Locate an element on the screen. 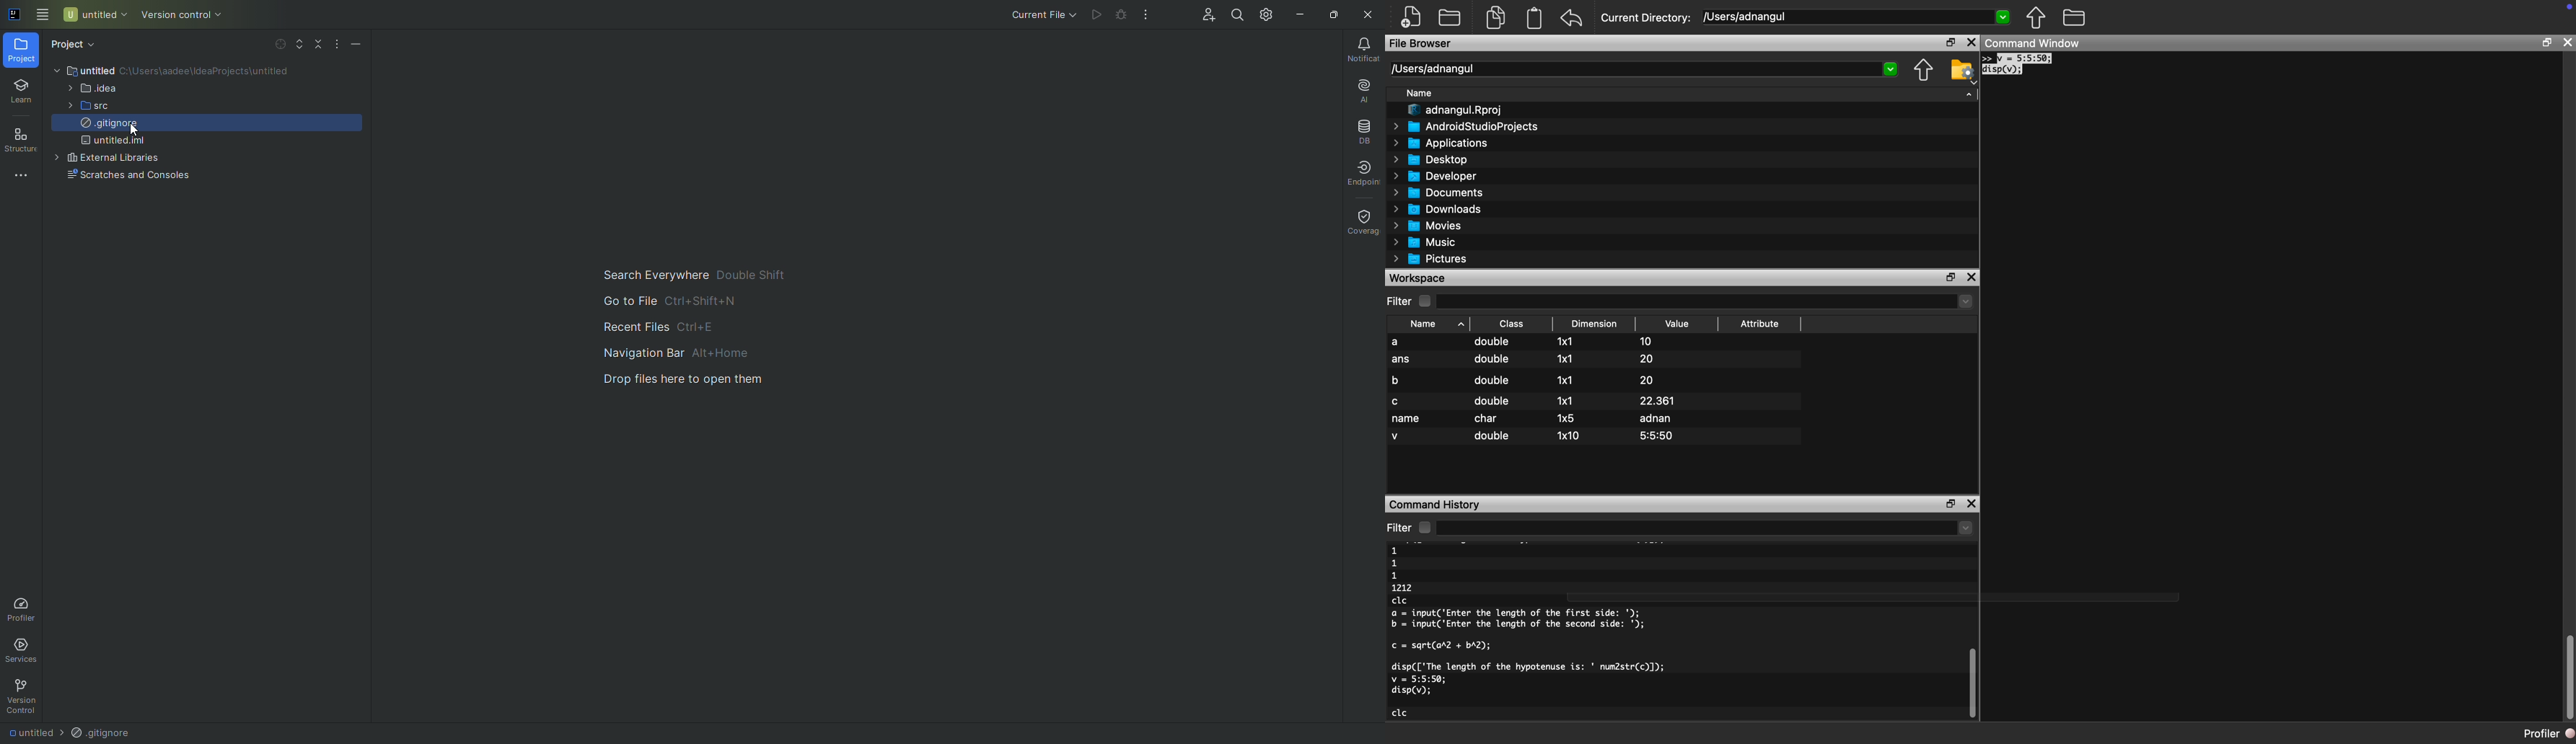 This screenshot has height=756, width=2576. Services is located at coordinates (27, 650).